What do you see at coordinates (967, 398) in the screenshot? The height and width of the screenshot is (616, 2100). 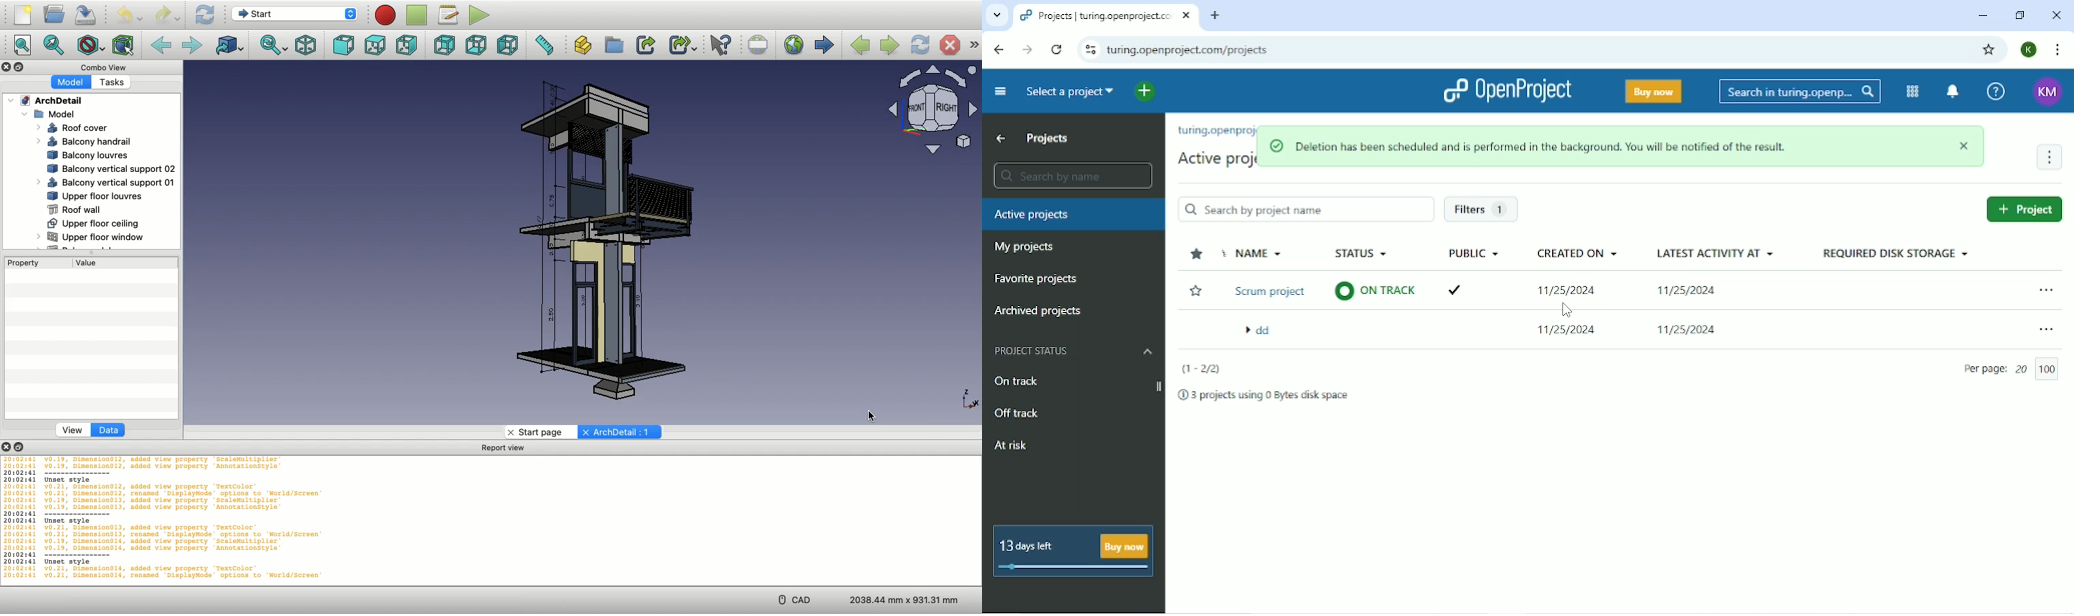 I see `Axis` at bounding box center [967, 398].